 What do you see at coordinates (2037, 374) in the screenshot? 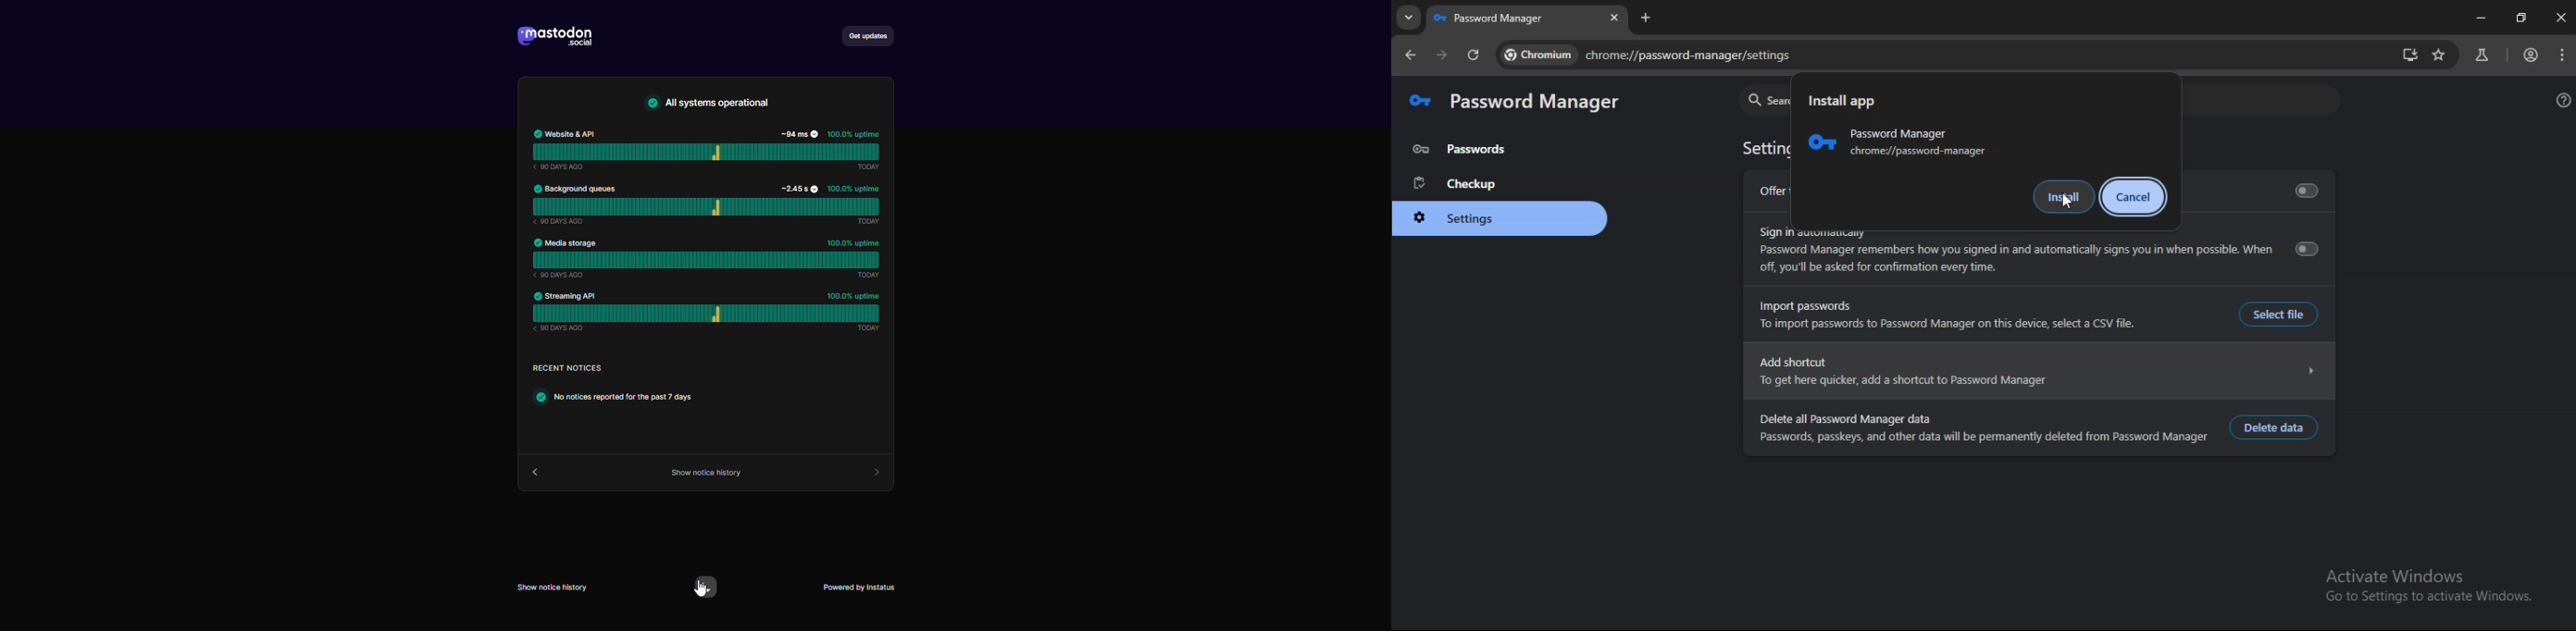
I see `Add shortcut N
To get here quicker, add shortcut to Password Manager` at bounding box center [2037, 374].